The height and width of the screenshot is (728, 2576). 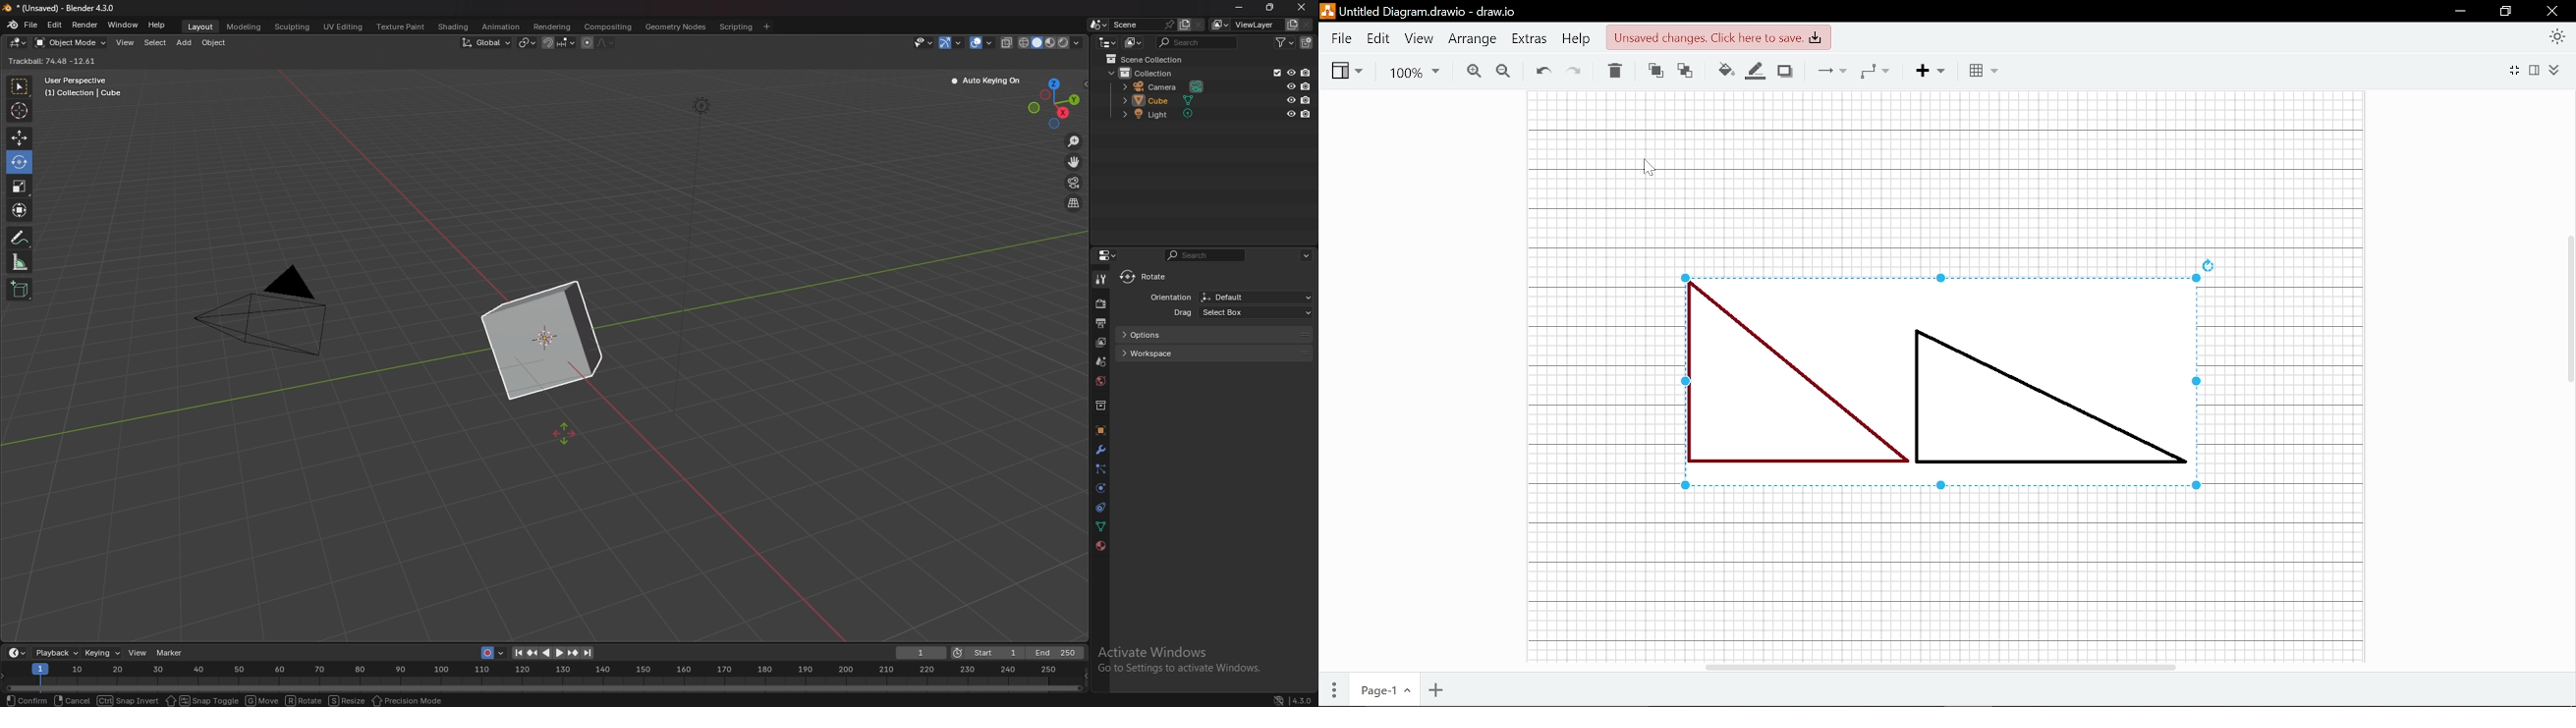 I want to click on filter, so click(x=1284, y=42).